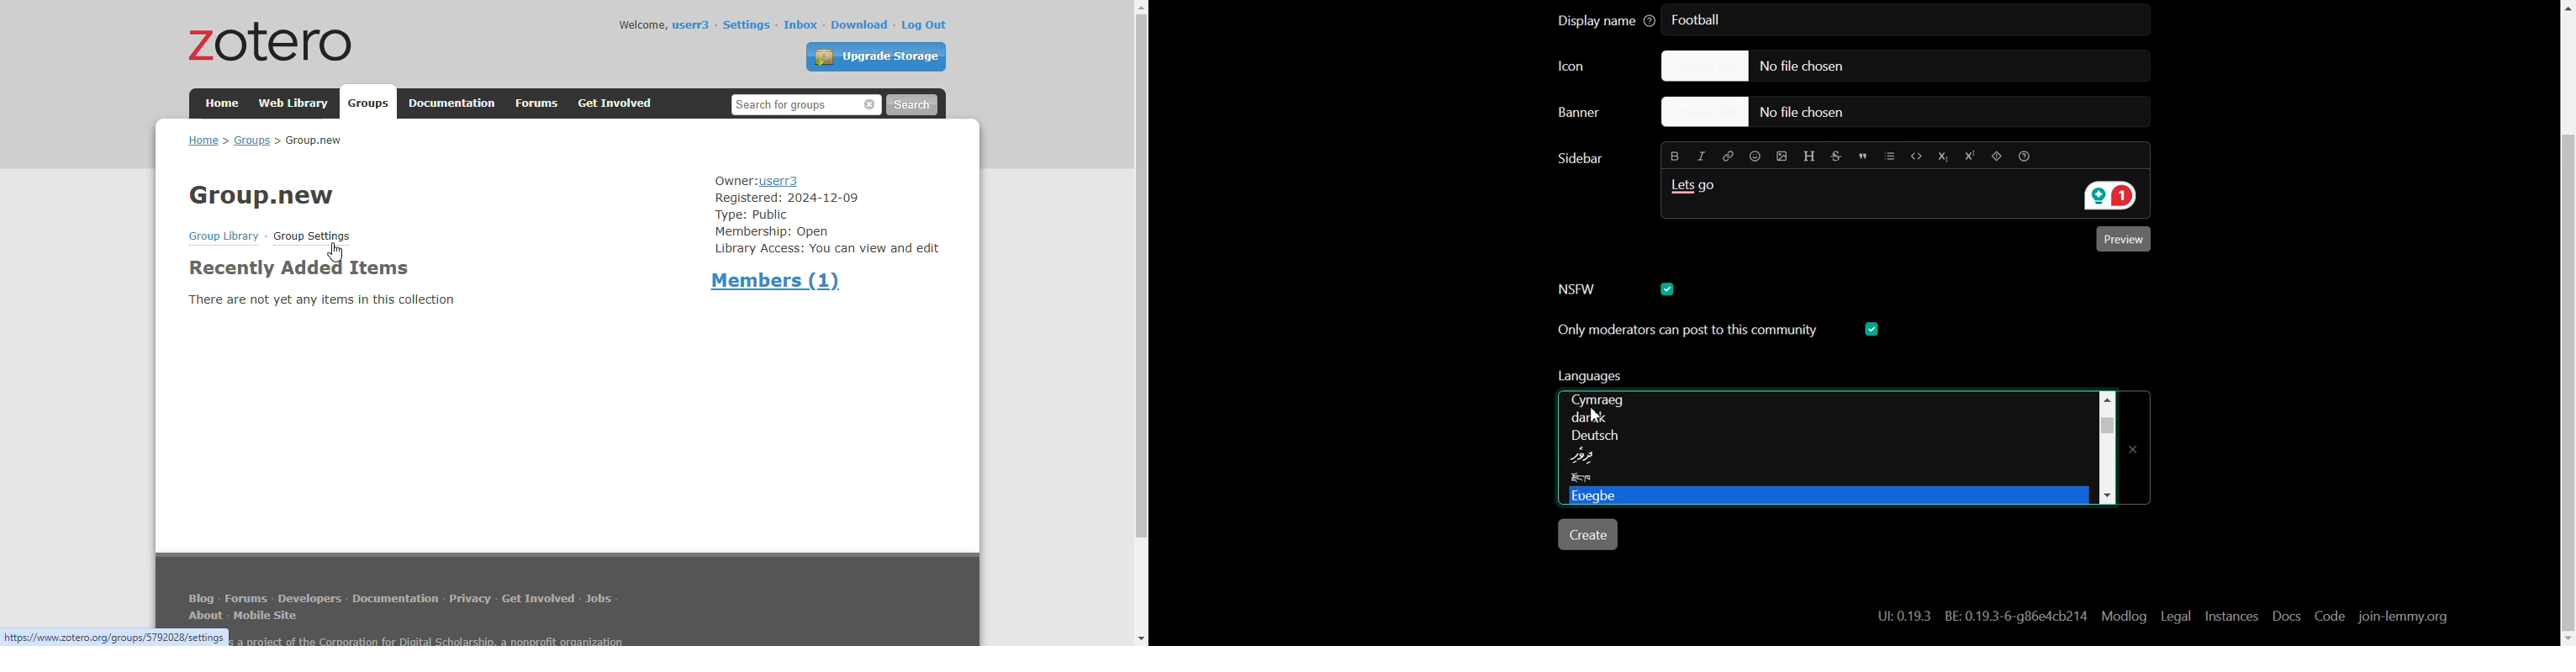 This screenshot has width=2576, height=672. Describe the element at coordinates (1720, 377) in the screenshot. I see `Only moderators can post to this community` at that location.